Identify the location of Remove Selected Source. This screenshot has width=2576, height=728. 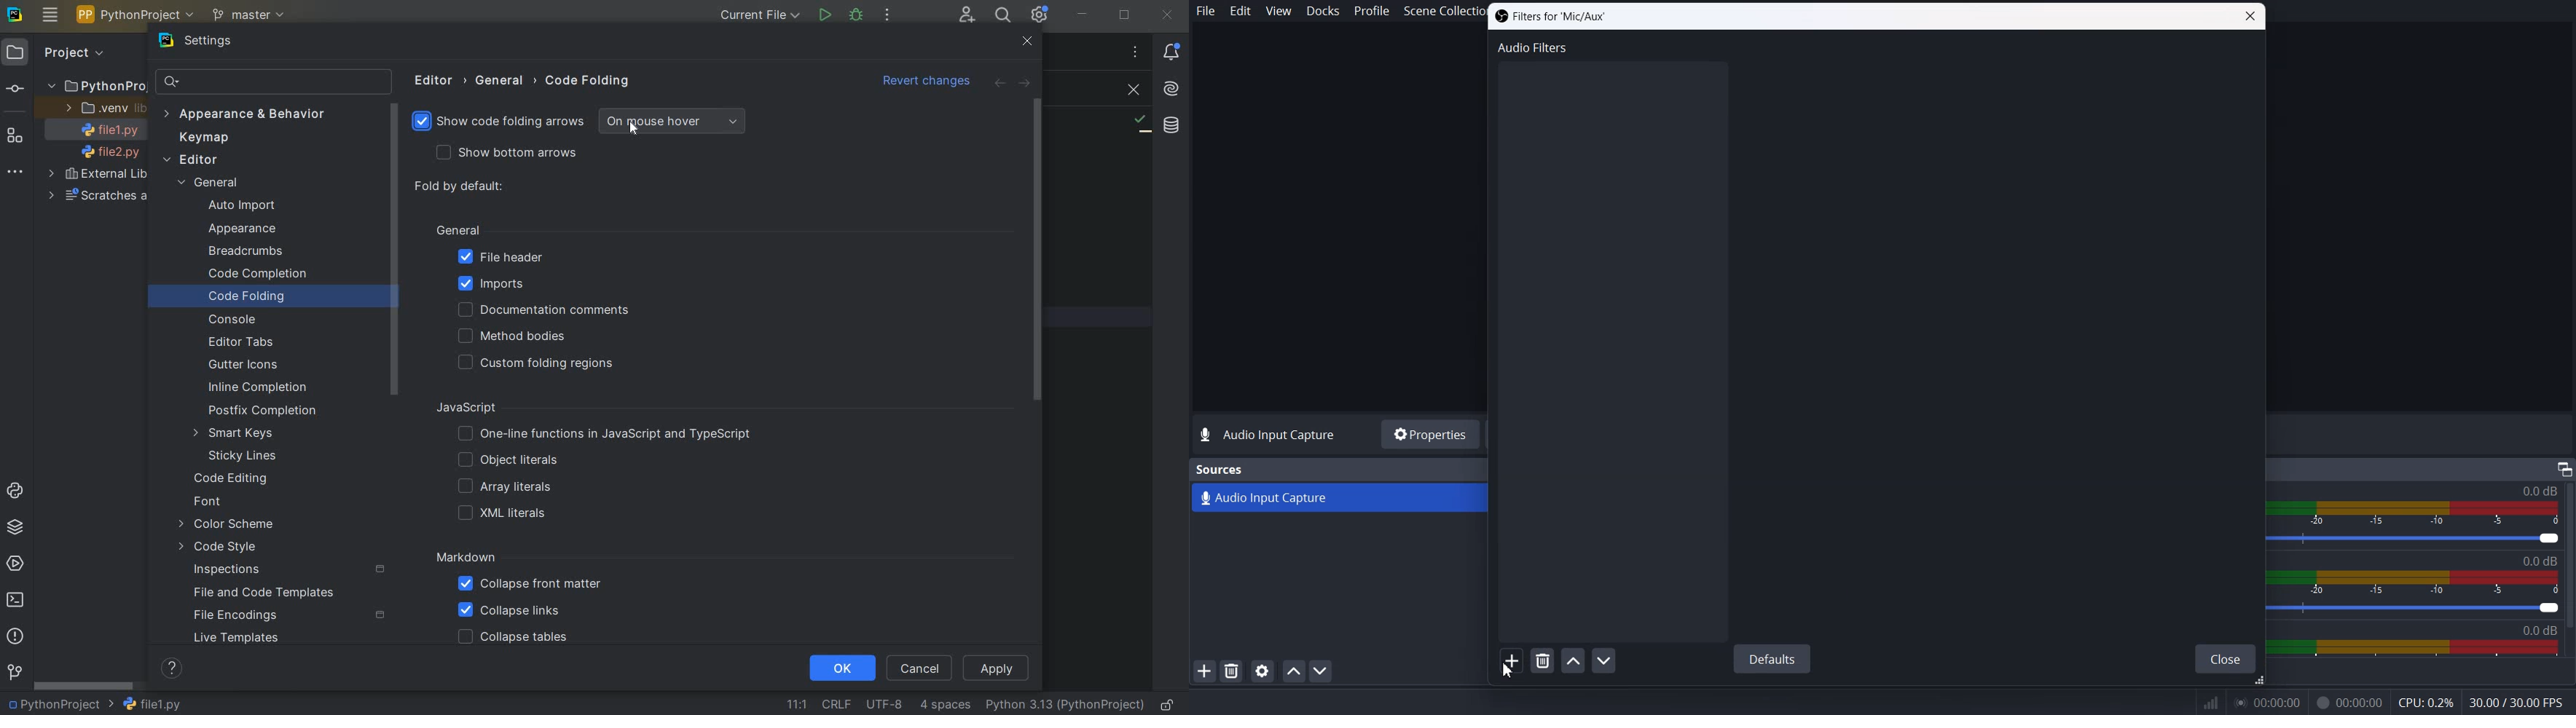
(1232, 670).